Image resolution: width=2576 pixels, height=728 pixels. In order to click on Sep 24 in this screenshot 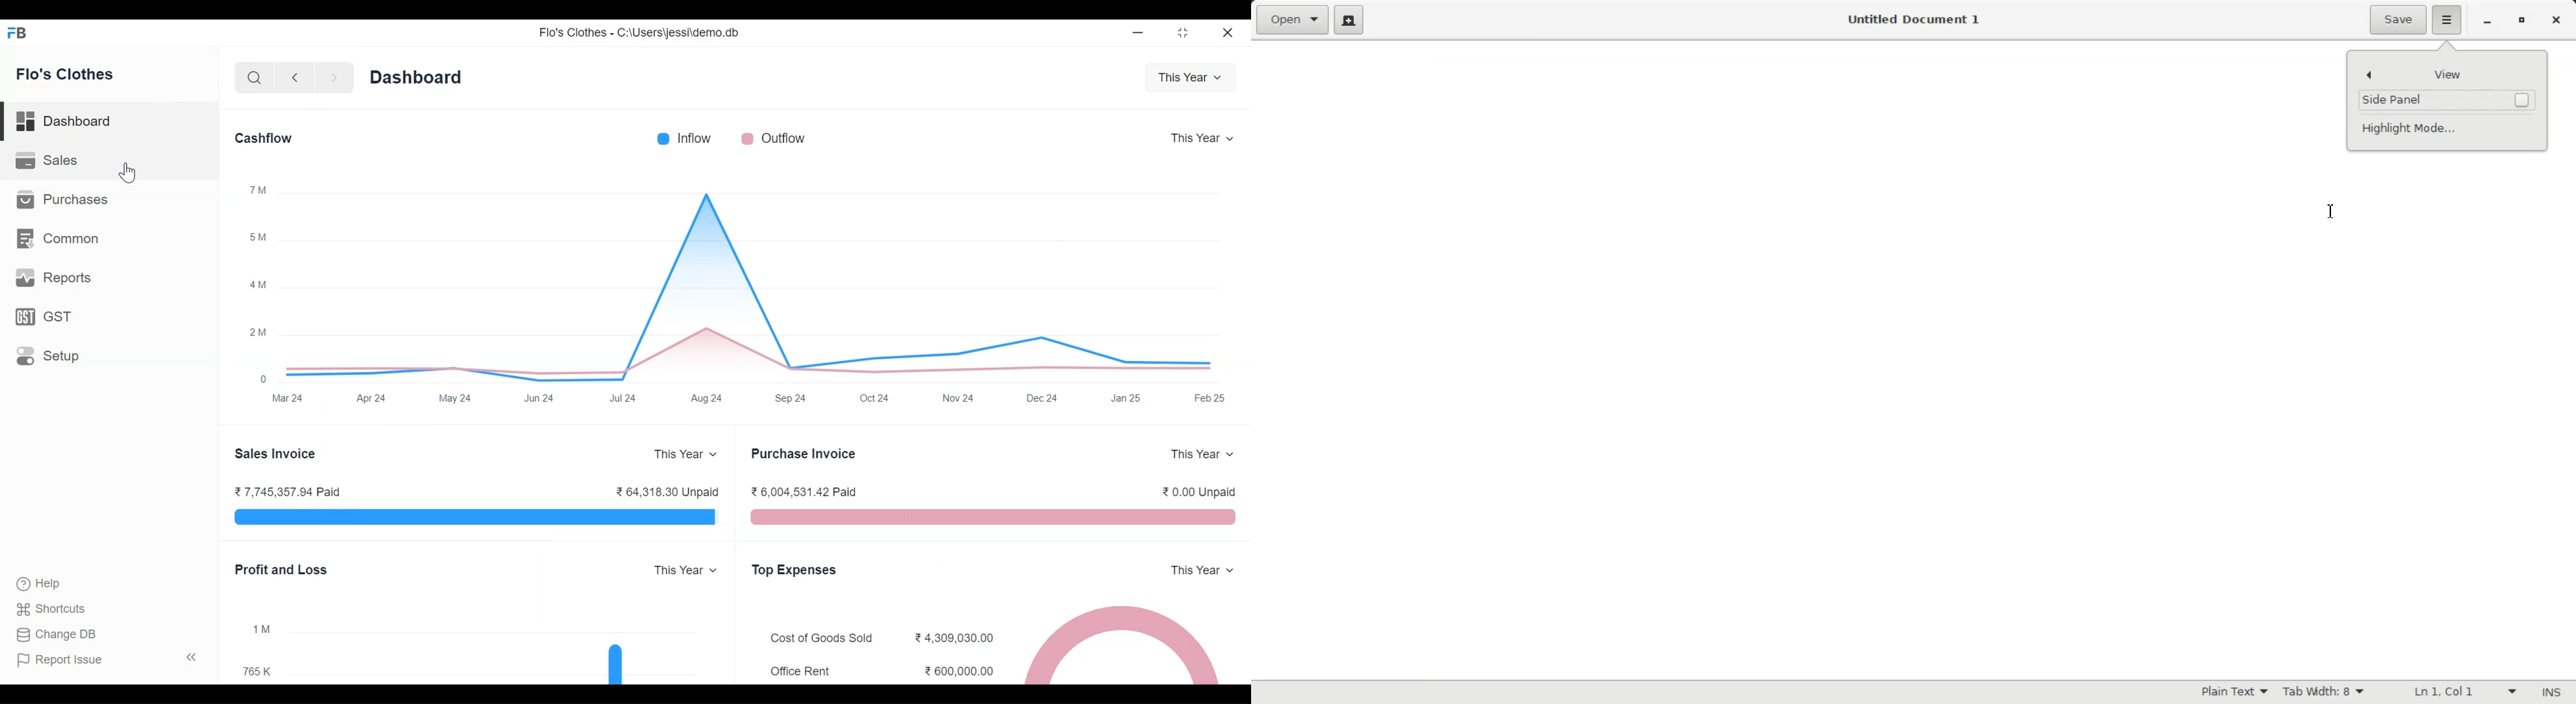, I will do `click(794, 398)`.